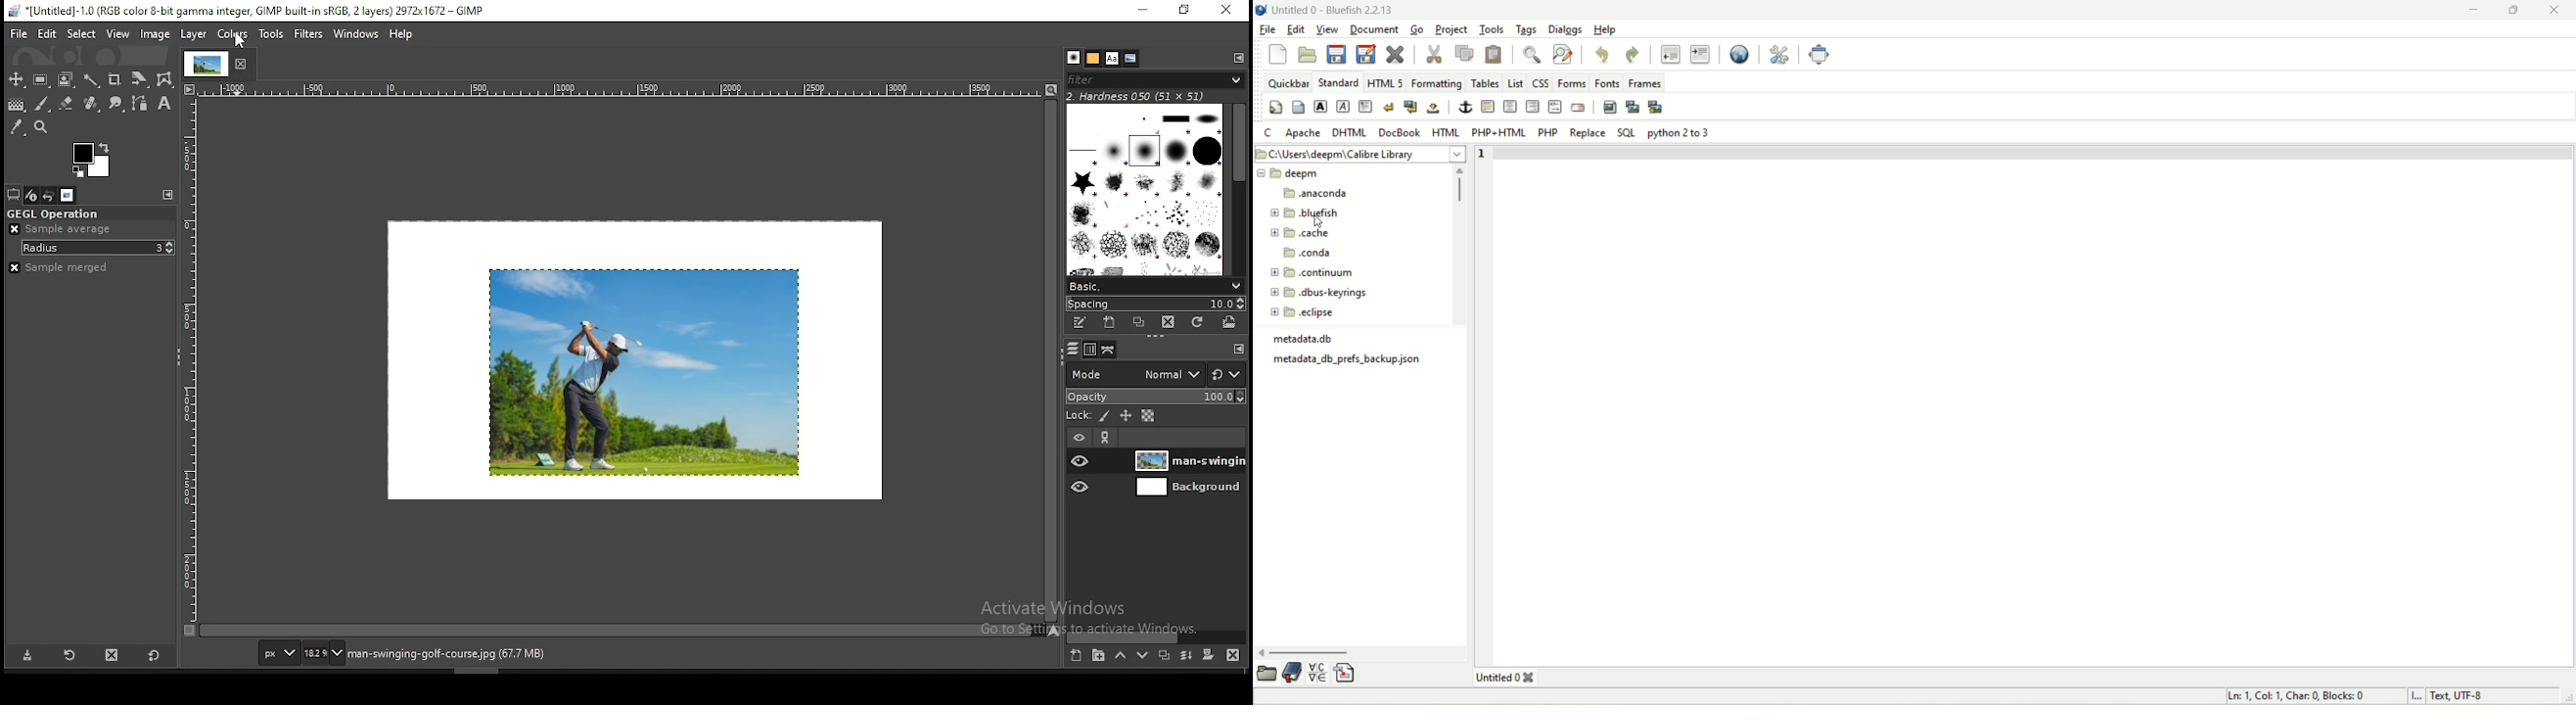 This screenshot has width=2576, height=728. Describe the element at coordinates (153, 655) in the screenshot. I see `restore to defaults` at that location.